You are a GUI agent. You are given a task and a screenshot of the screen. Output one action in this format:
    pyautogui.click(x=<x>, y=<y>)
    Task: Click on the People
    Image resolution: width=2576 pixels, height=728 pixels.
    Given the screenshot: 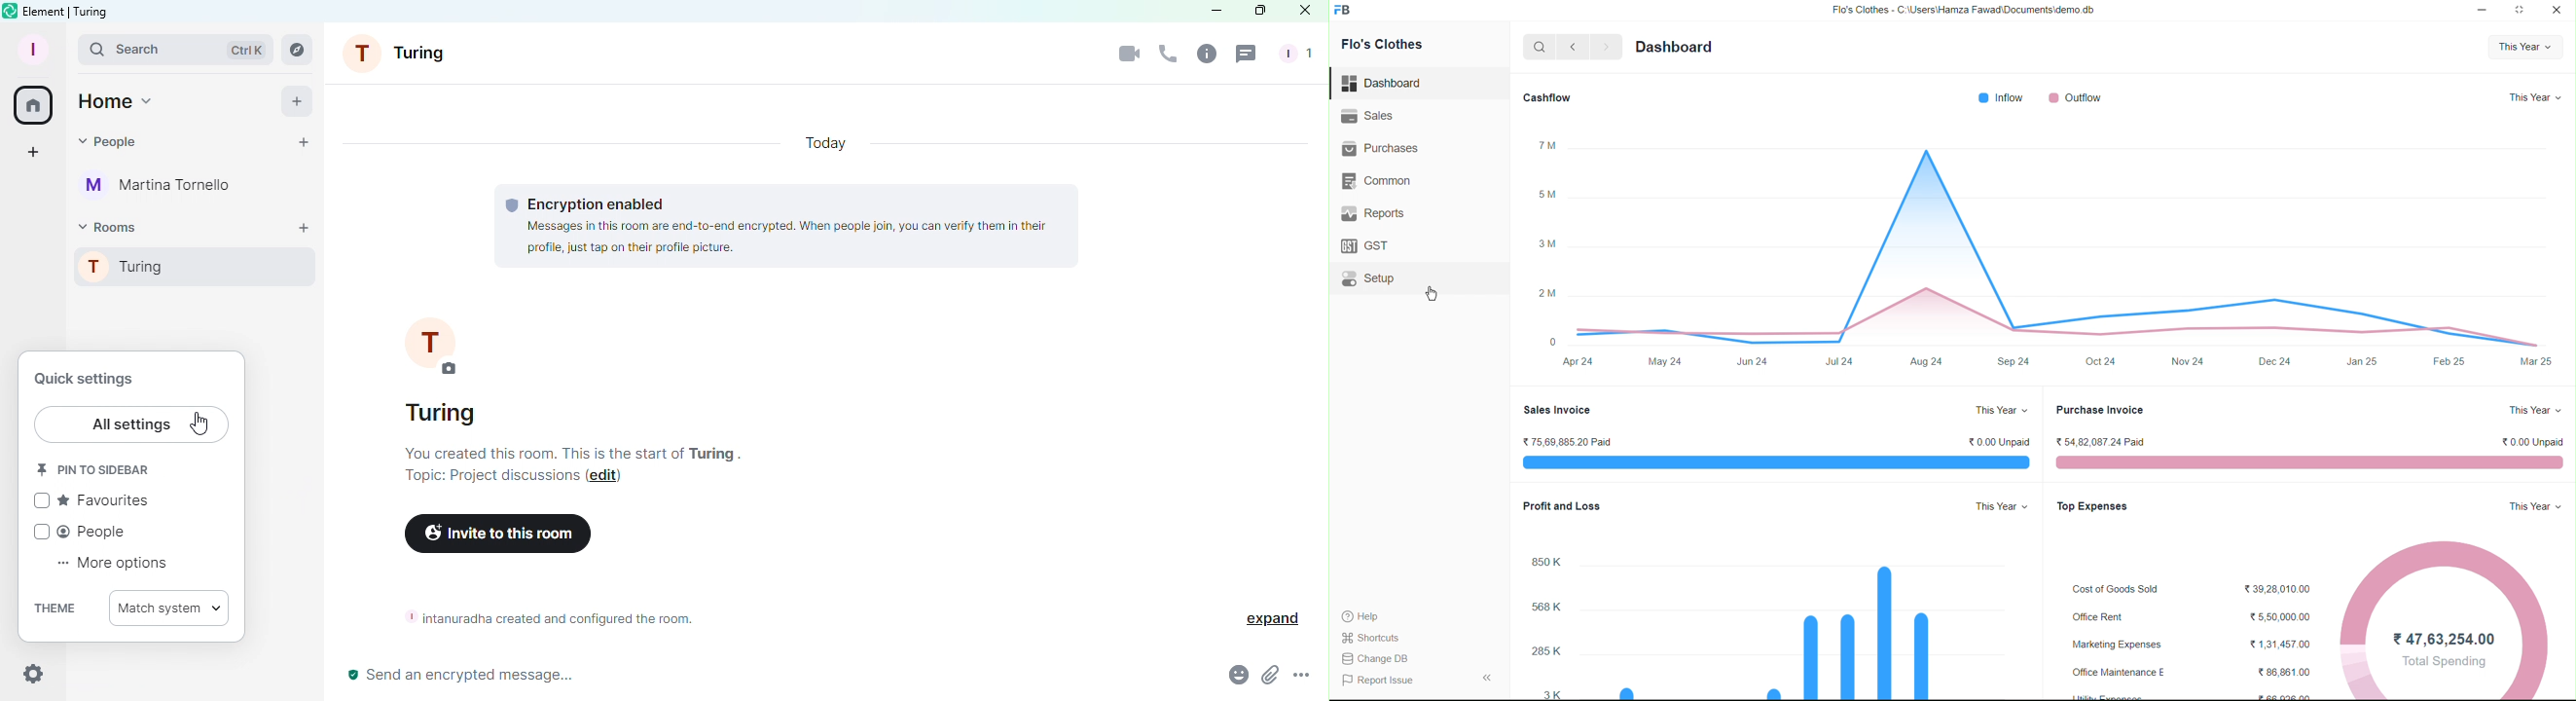 What is the action you would take?
    pyautogui.click(x=99, y=534)
    